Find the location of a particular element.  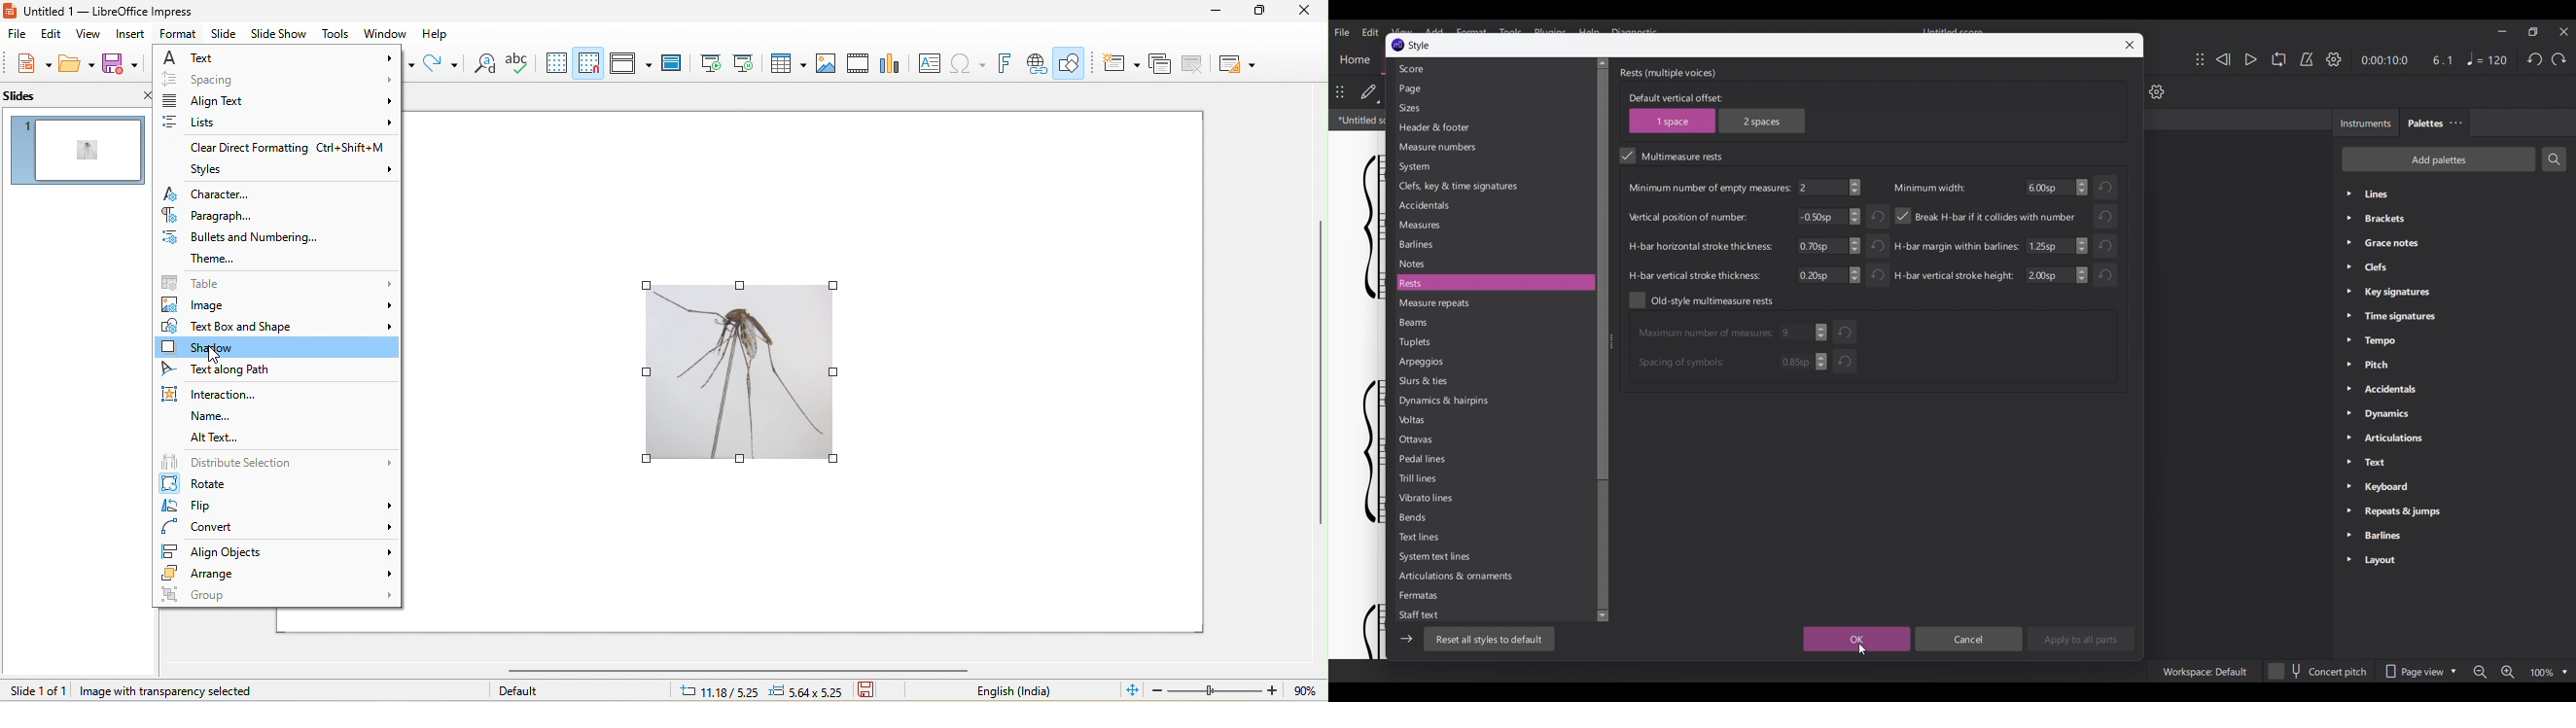

Undo respective inputs is located at coordinates (1845, 347).